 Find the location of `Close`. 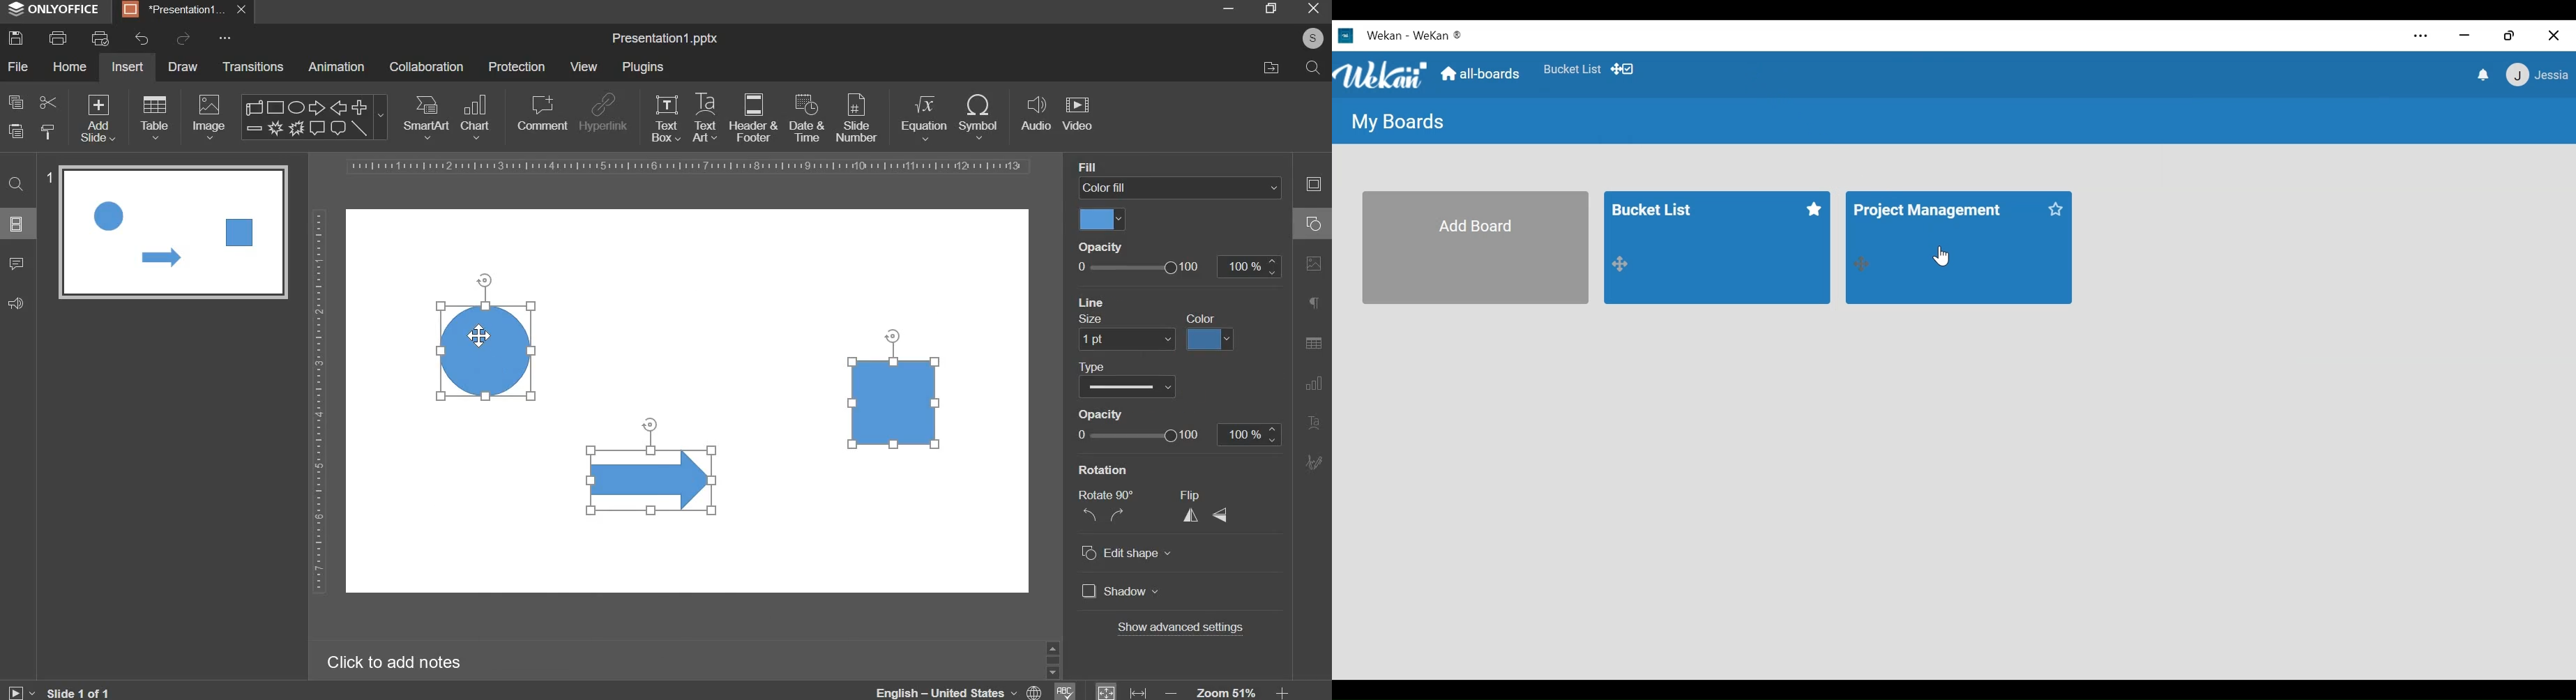

Close is located at coordinates (2552, 36).